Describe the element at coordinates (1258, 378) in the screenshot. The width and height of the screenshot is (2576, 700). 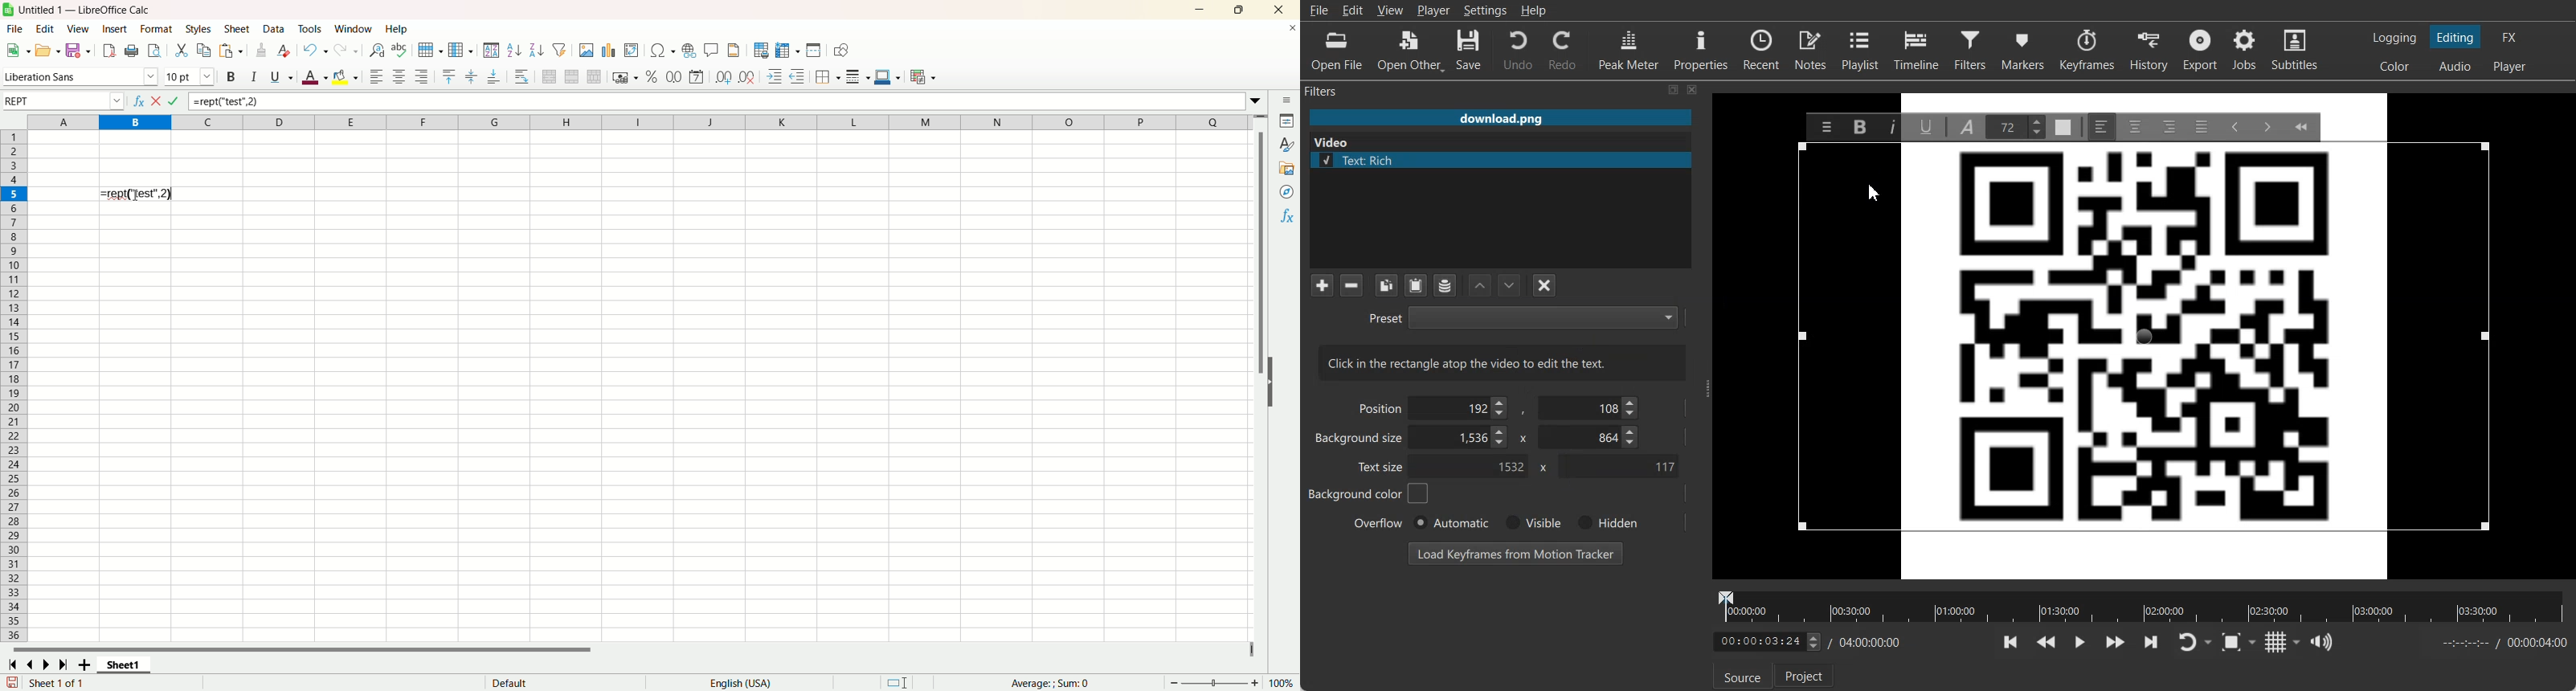
I see `vertical scroll bar` at that location.